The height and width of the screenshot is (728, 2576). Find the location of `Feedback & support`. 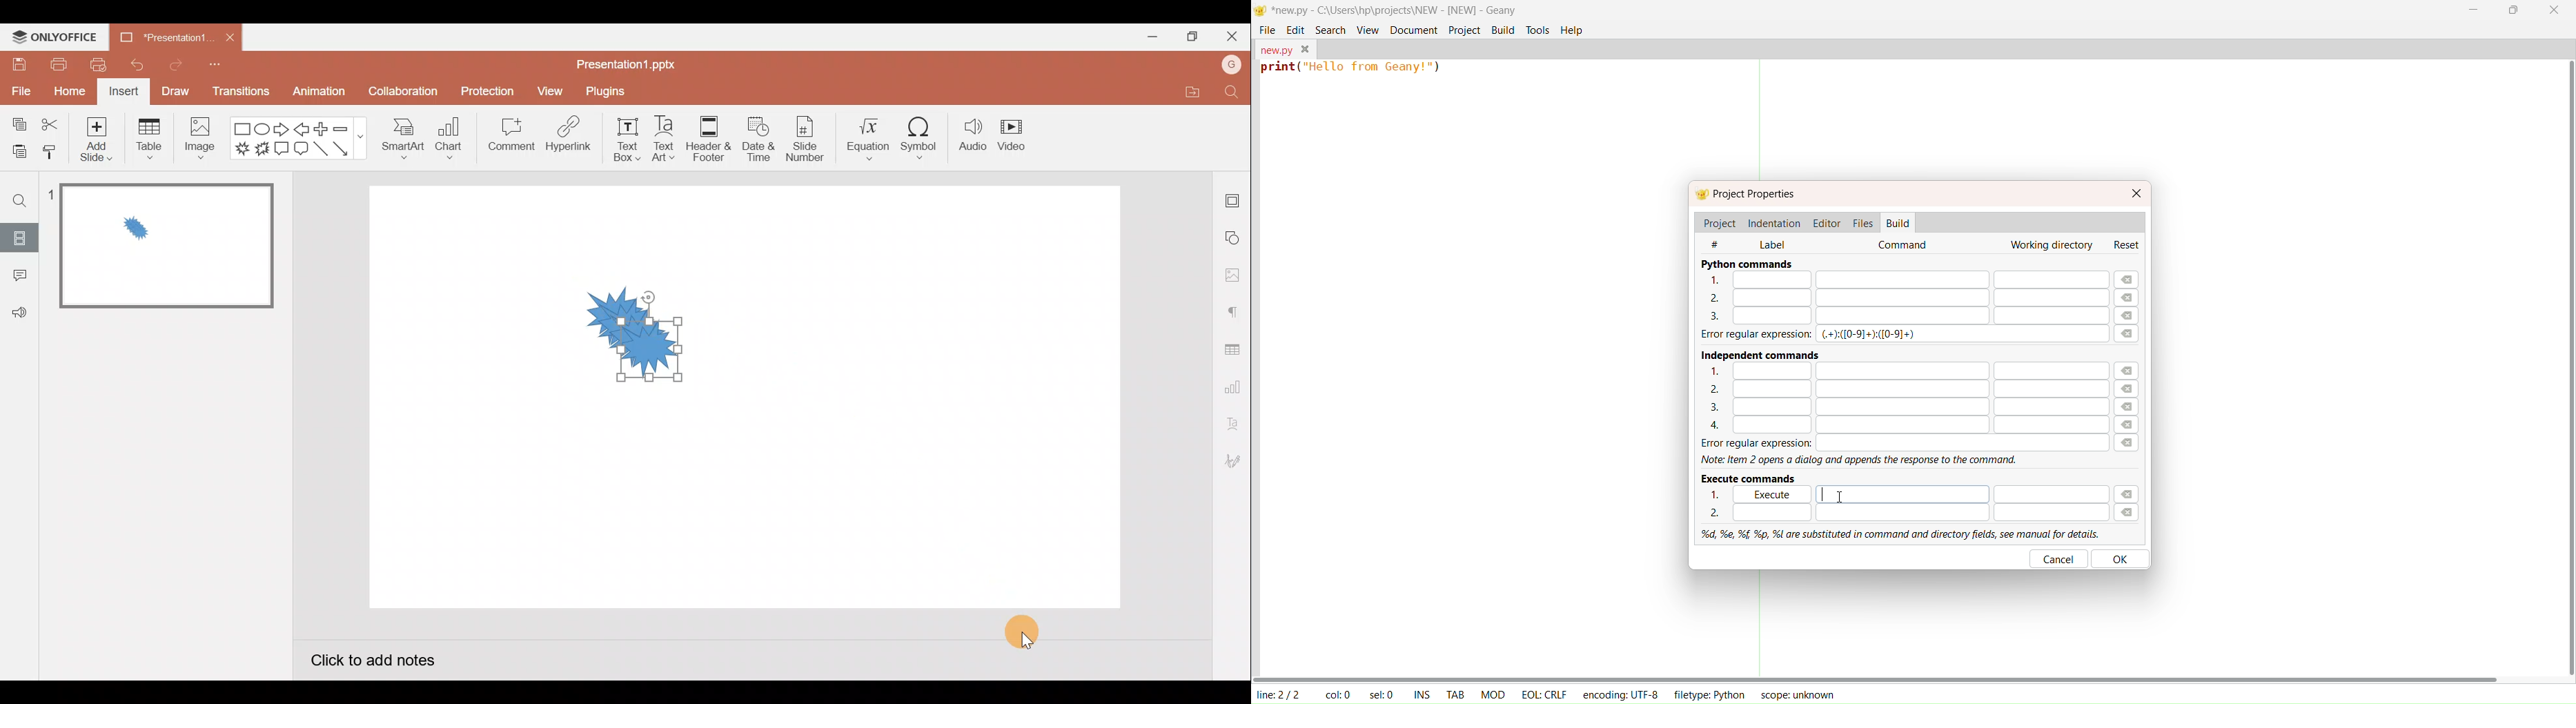

Feedback & support is located at coordinates (19, 314).